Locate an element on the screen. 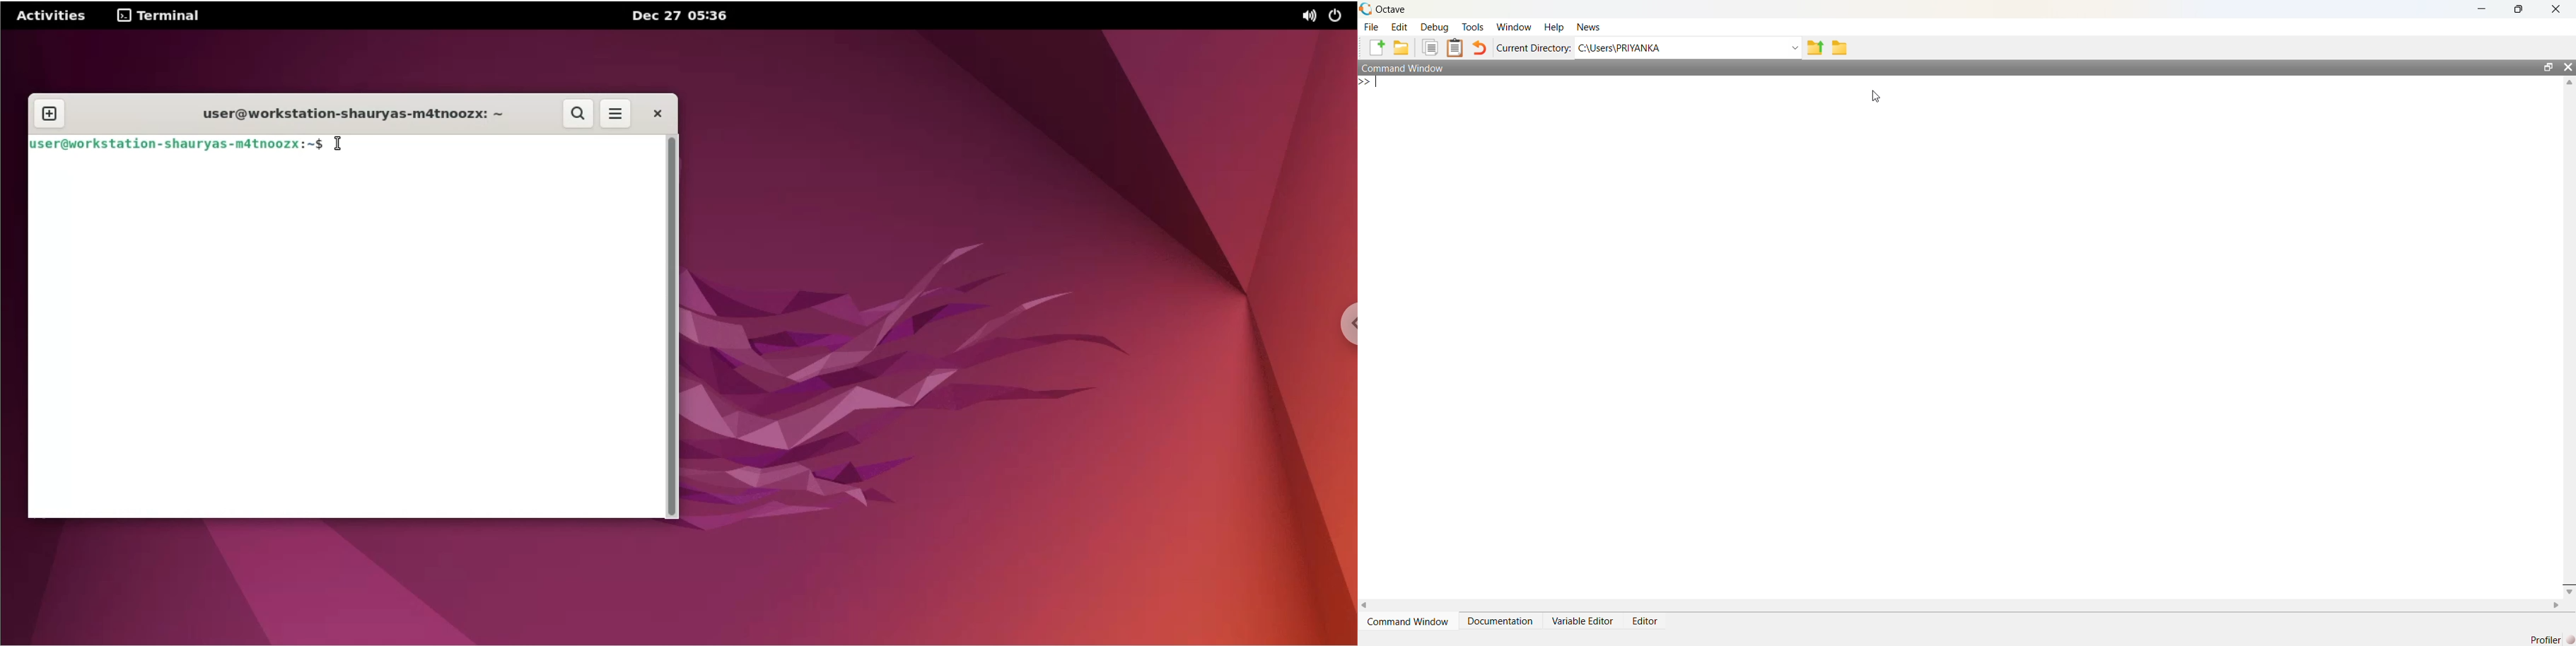  cursor is located at coordinates (1875, 96).